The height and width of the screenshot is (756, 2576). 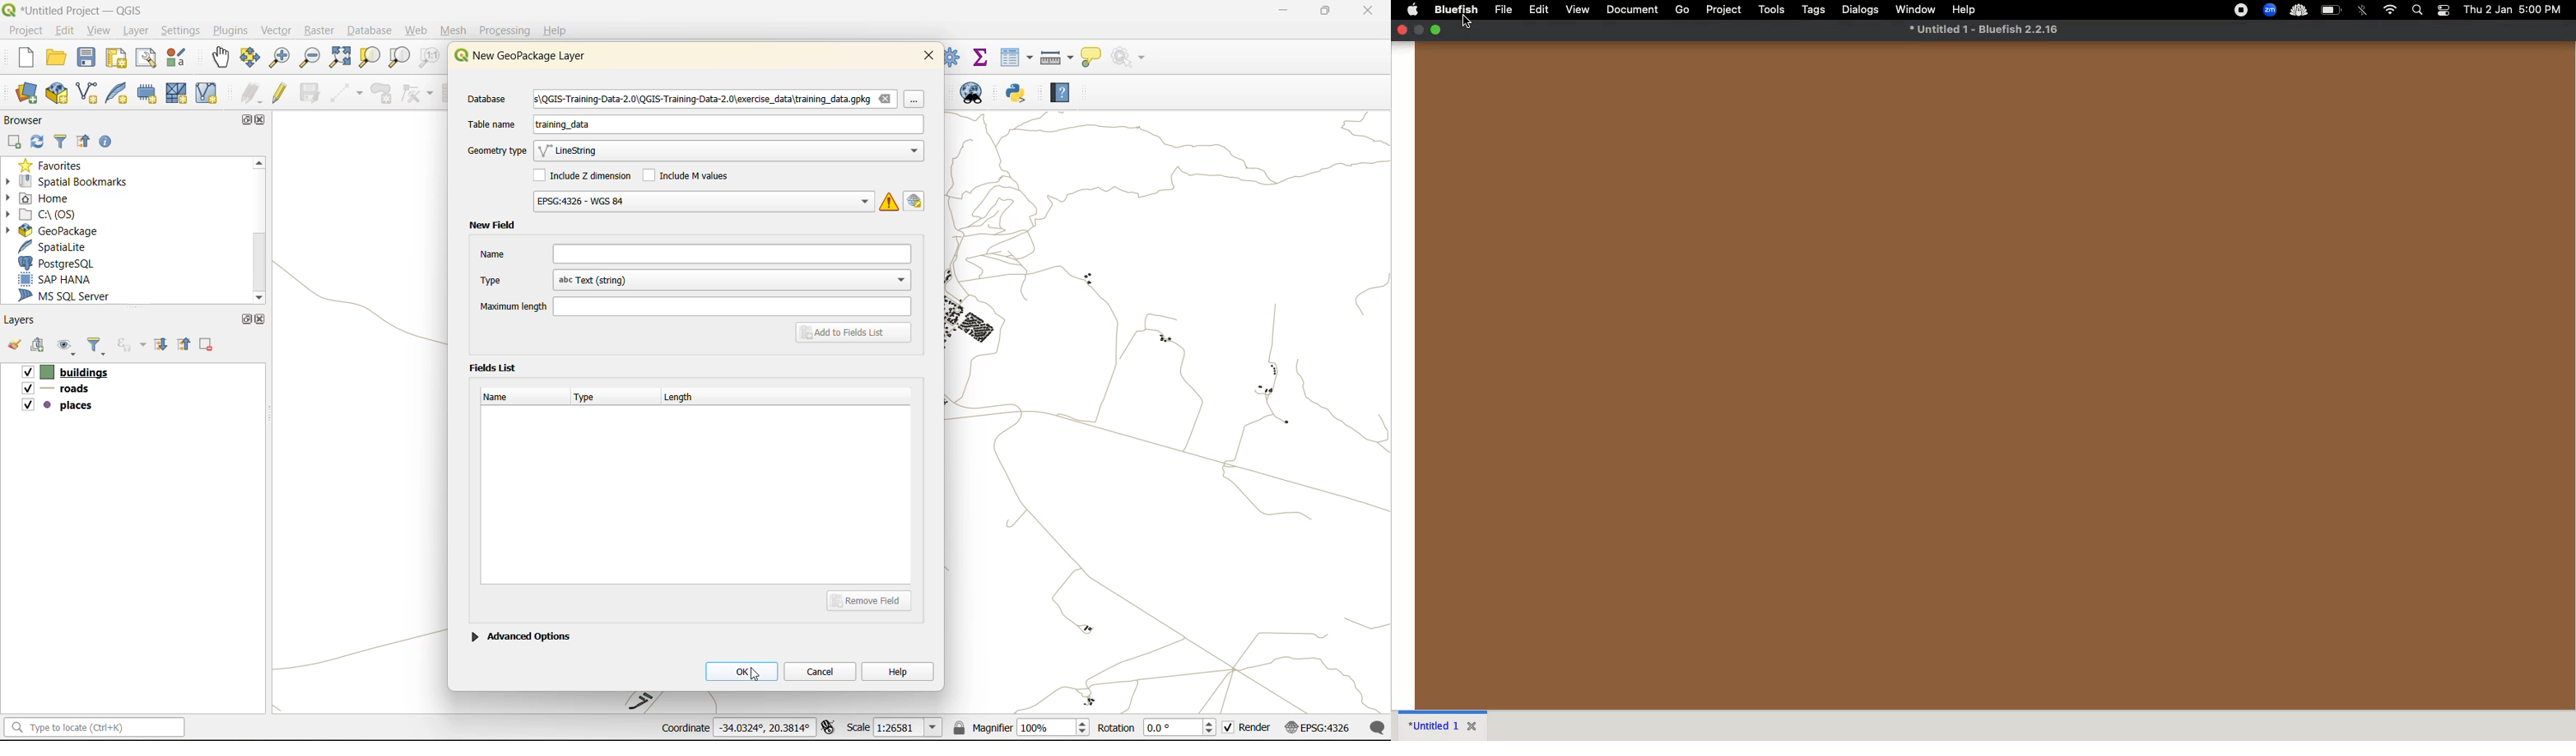 What do you see at coordinates (1634, 11) in the screenshot?
I see `document` at bounding box center [1634, 11].